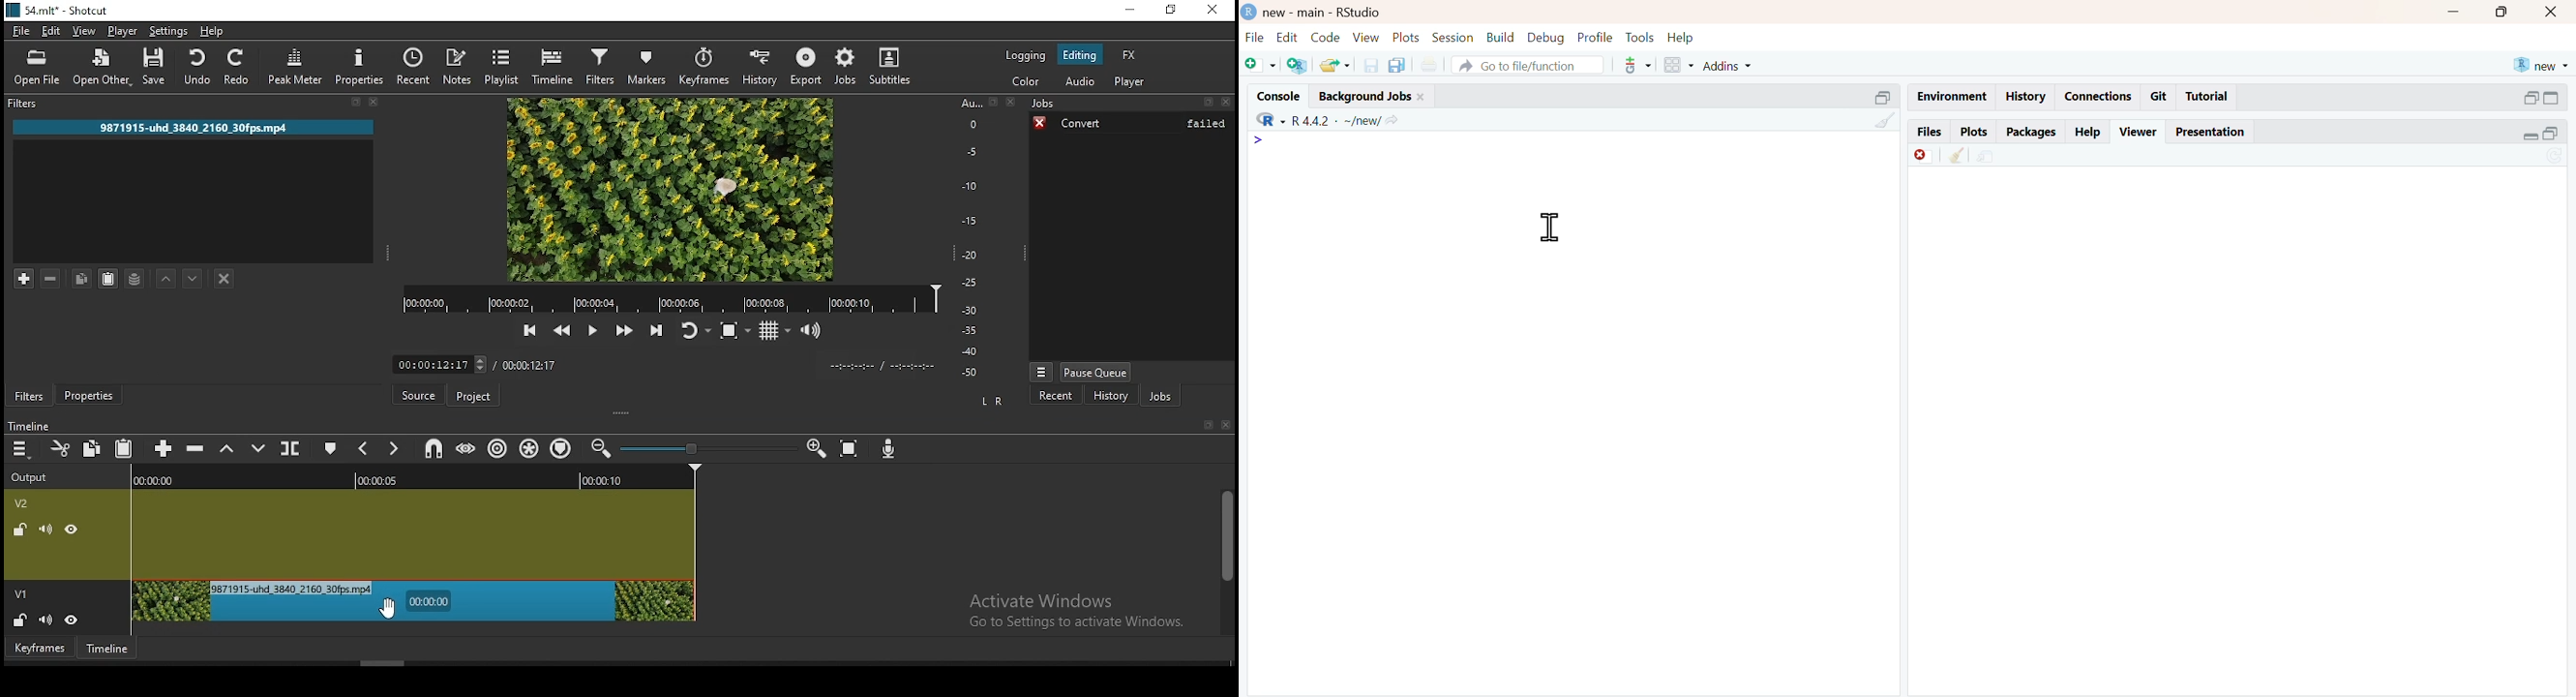 The height and width of the screenshot is (700, 2576). What do you see at coordinates (1109, 394) in the screenshot?
I see `history` at bounding box center [1109, 394].